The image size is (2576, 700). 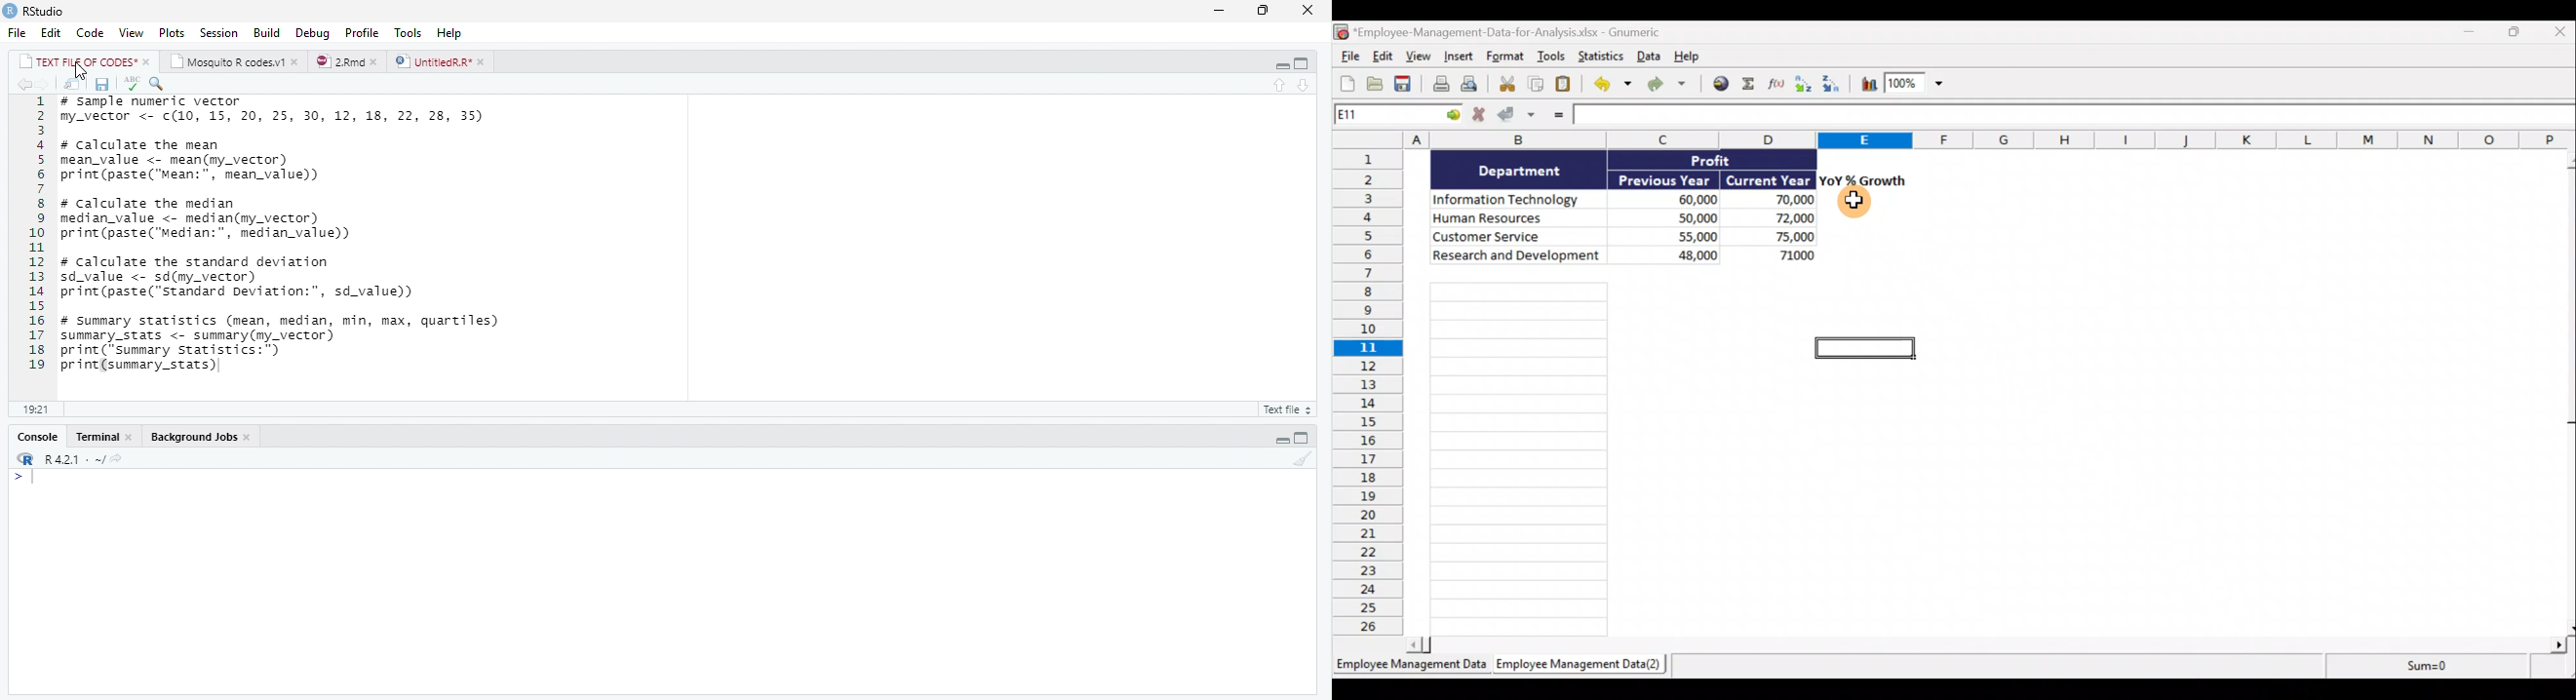 What do you see at coordinates (1303, 459) in the screenshot?
I see `clear console` at bounding box center [1303, 459].